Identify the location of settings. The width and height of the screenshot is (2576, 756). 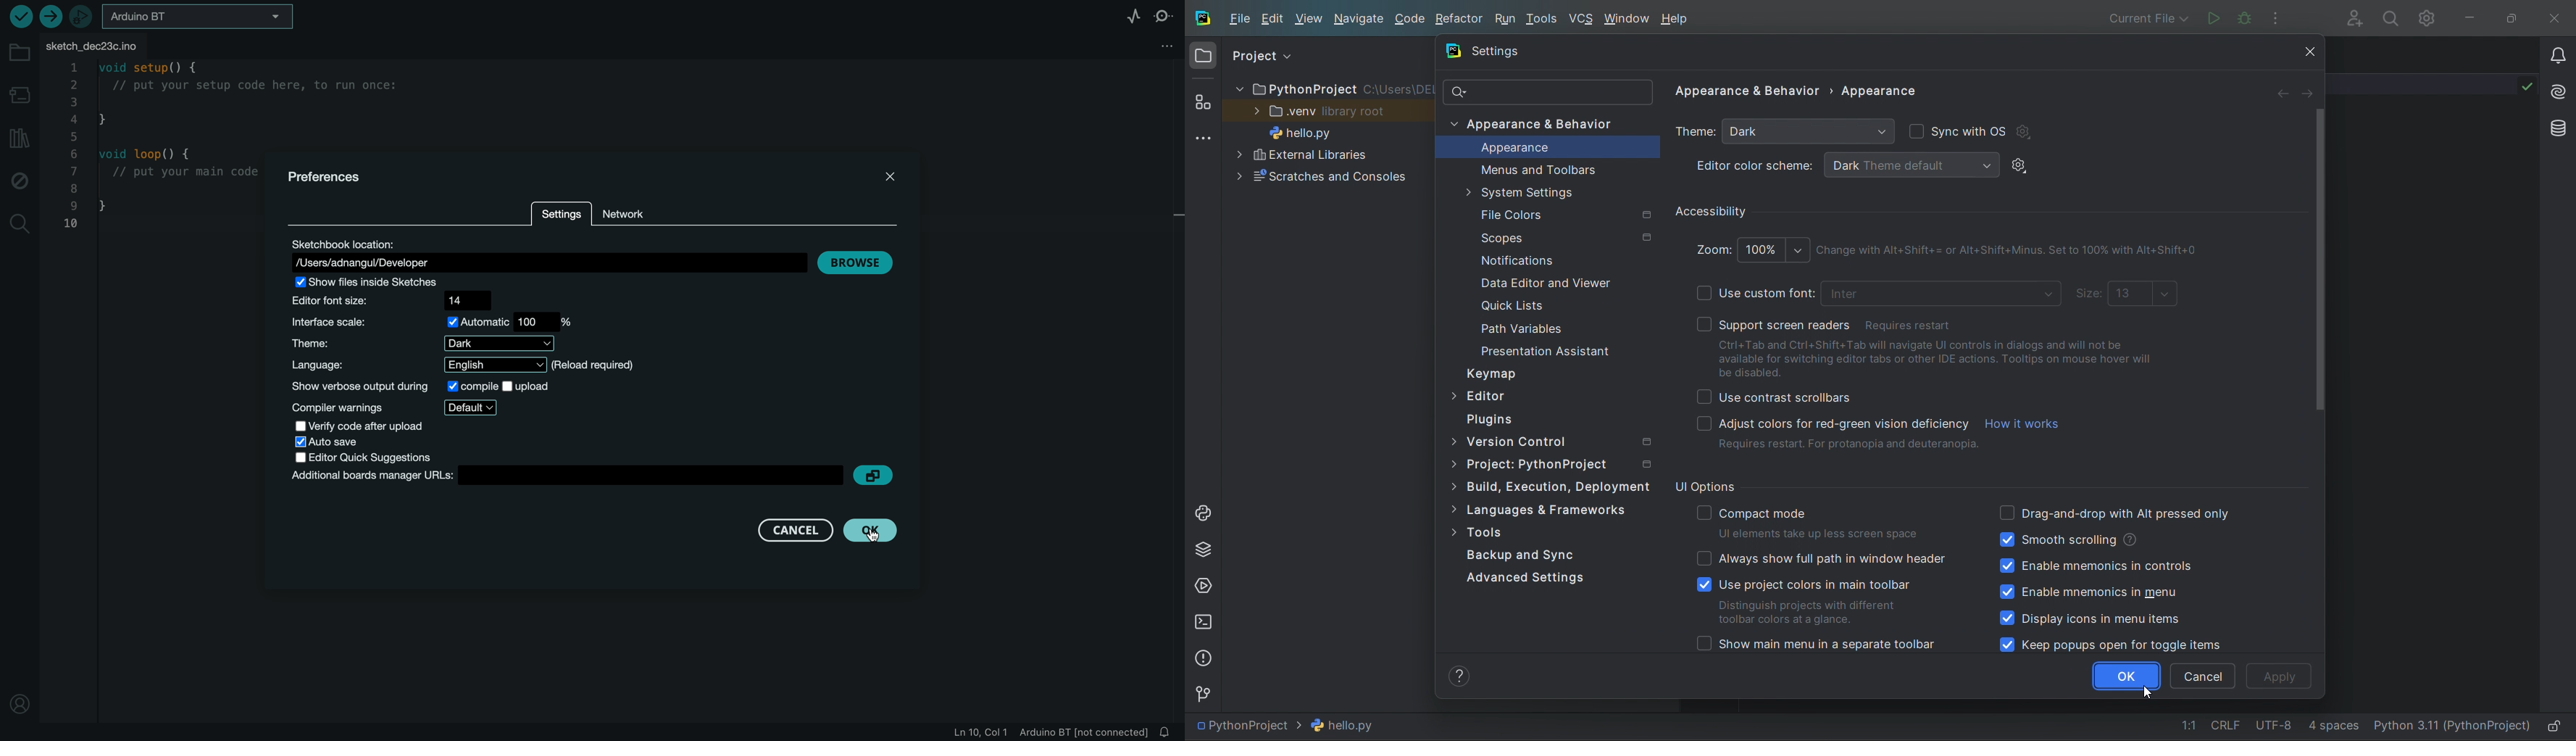
(2430, 18).